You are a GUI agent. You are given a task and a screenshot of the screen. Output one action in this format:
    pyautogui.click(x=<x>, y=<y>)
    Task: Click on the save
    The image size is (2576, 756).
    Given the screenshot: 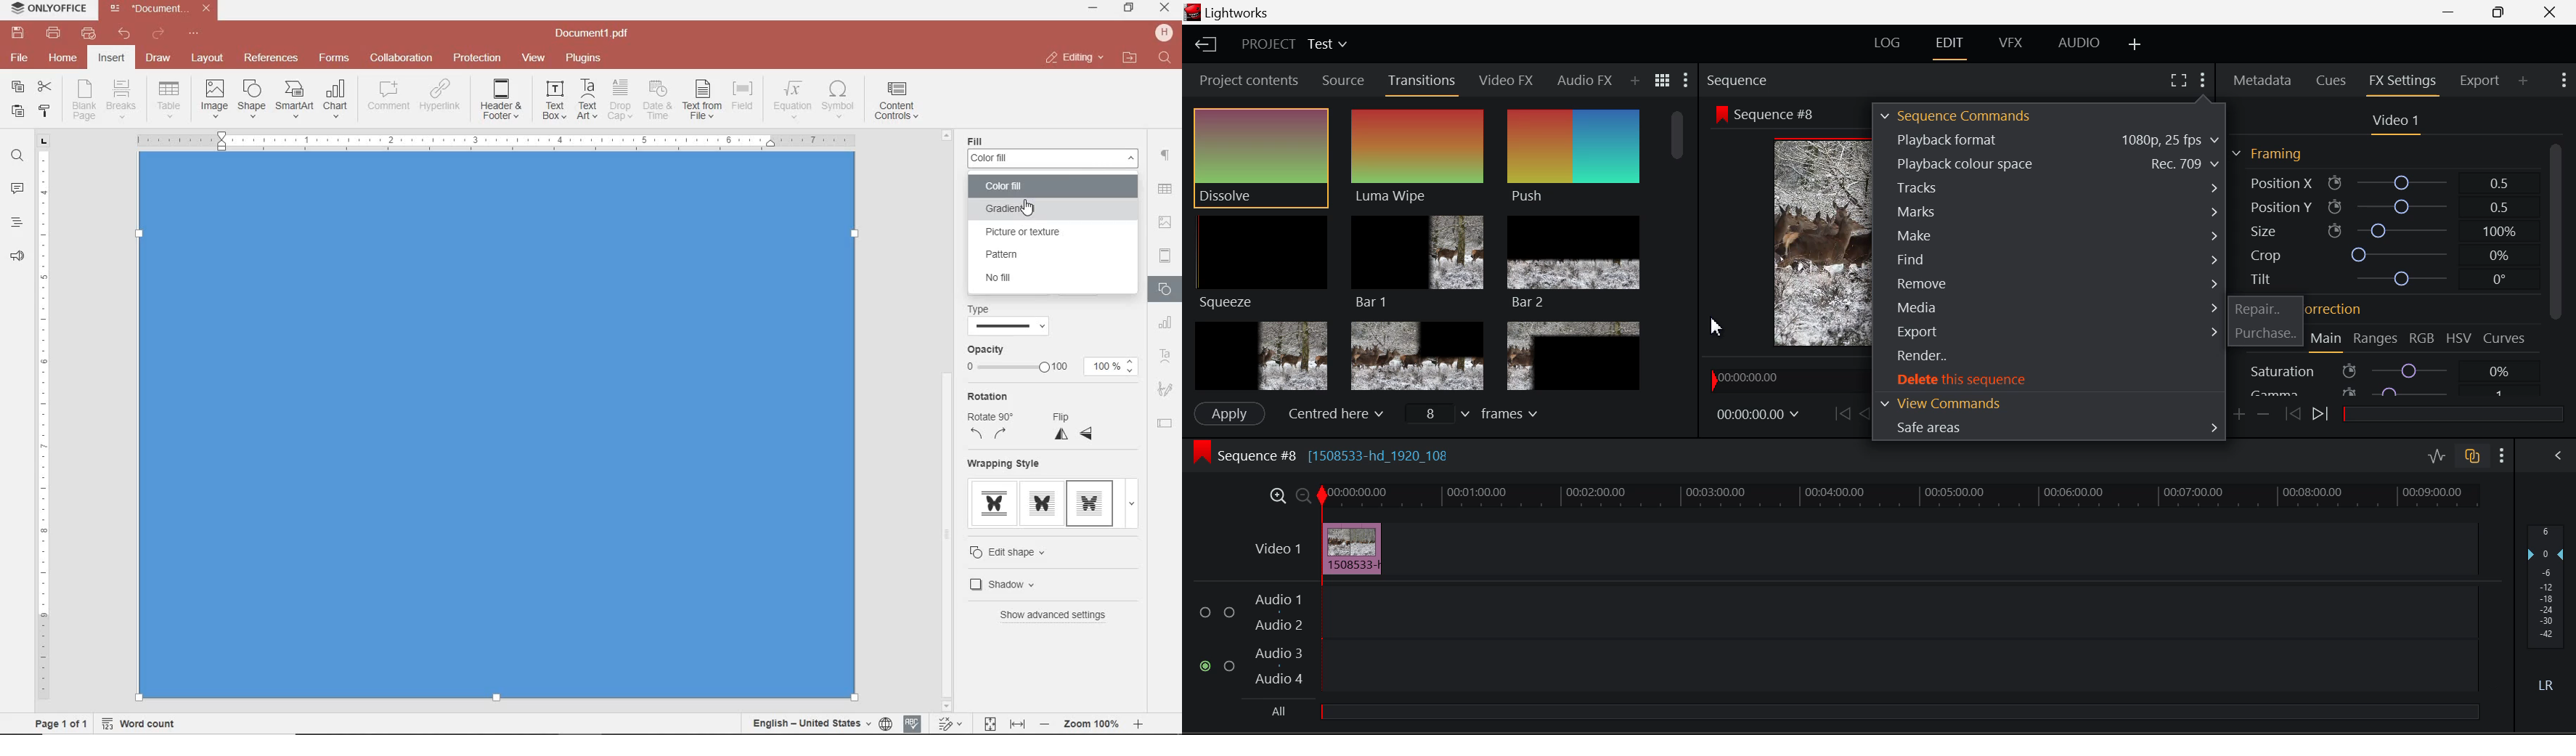 What is the action you would take?
    pyautogui.click(x=16, y=33)
    